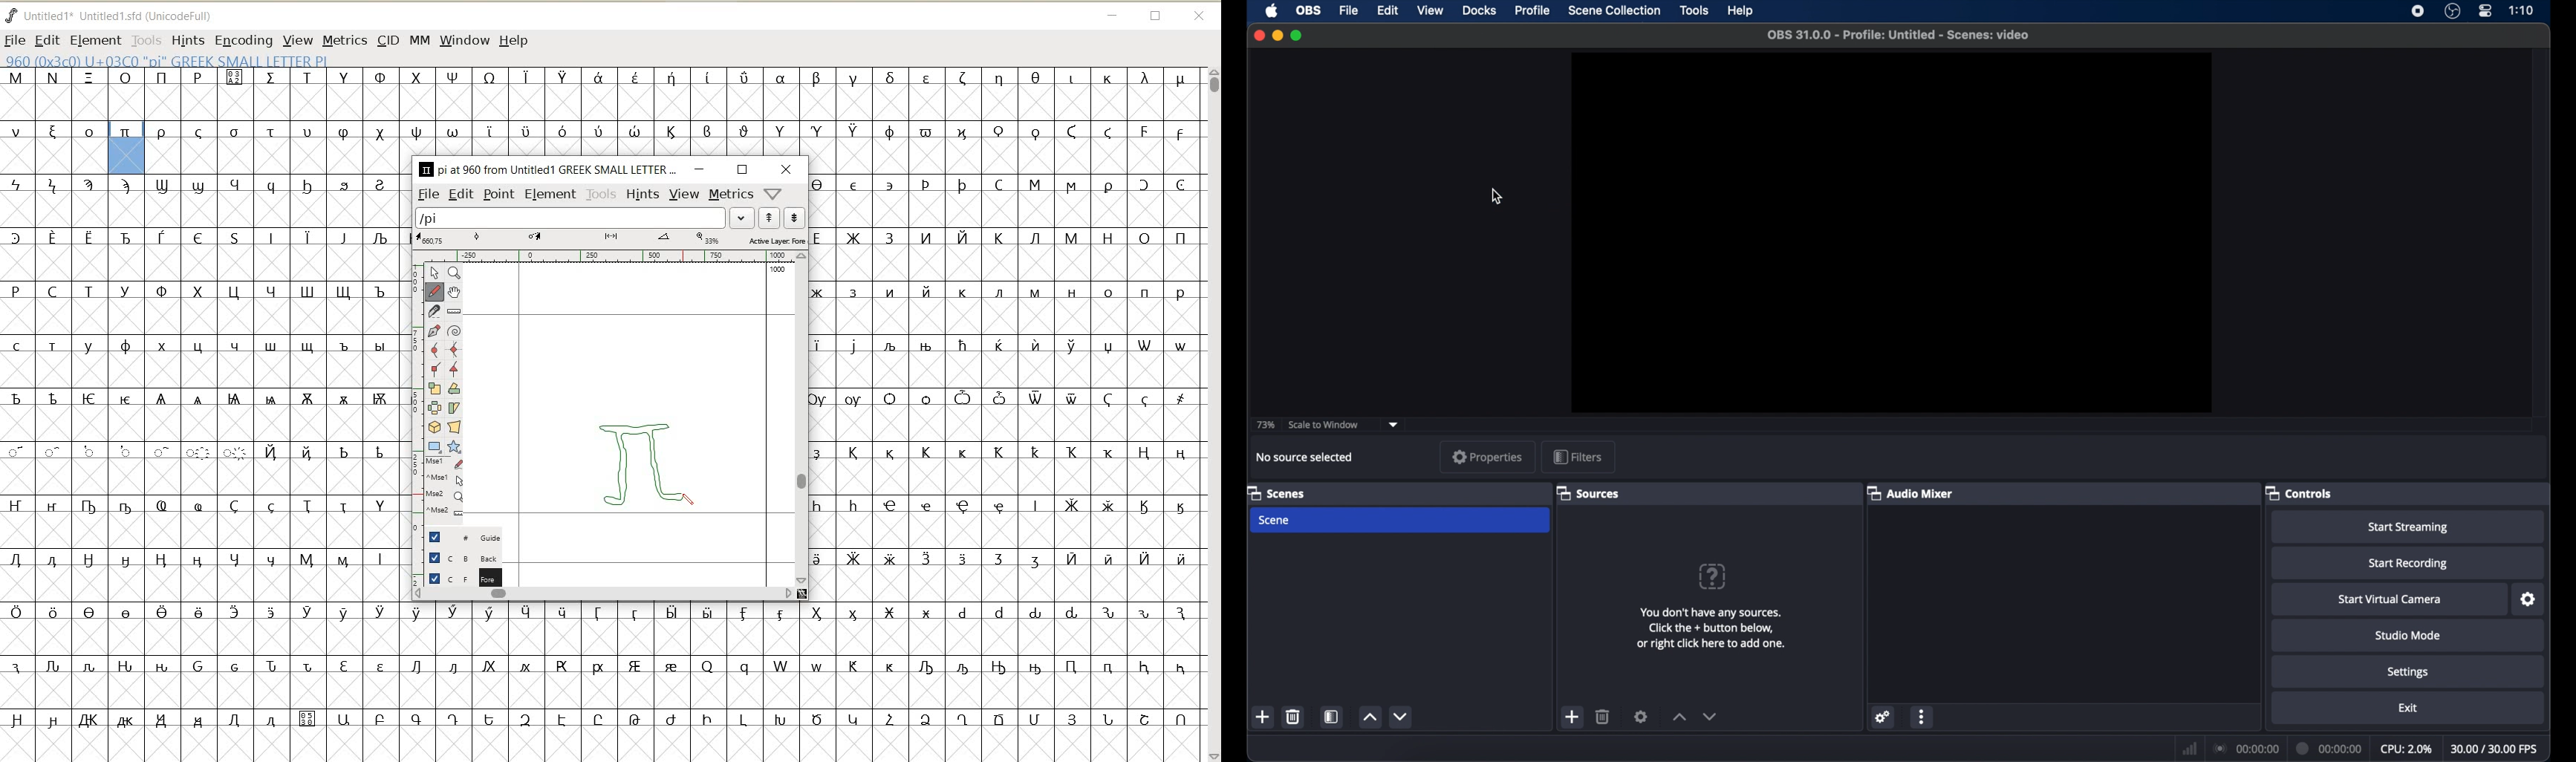 This screenshot has height=784, width=2576. I want to click on audio mixer, so click(1915, 495).